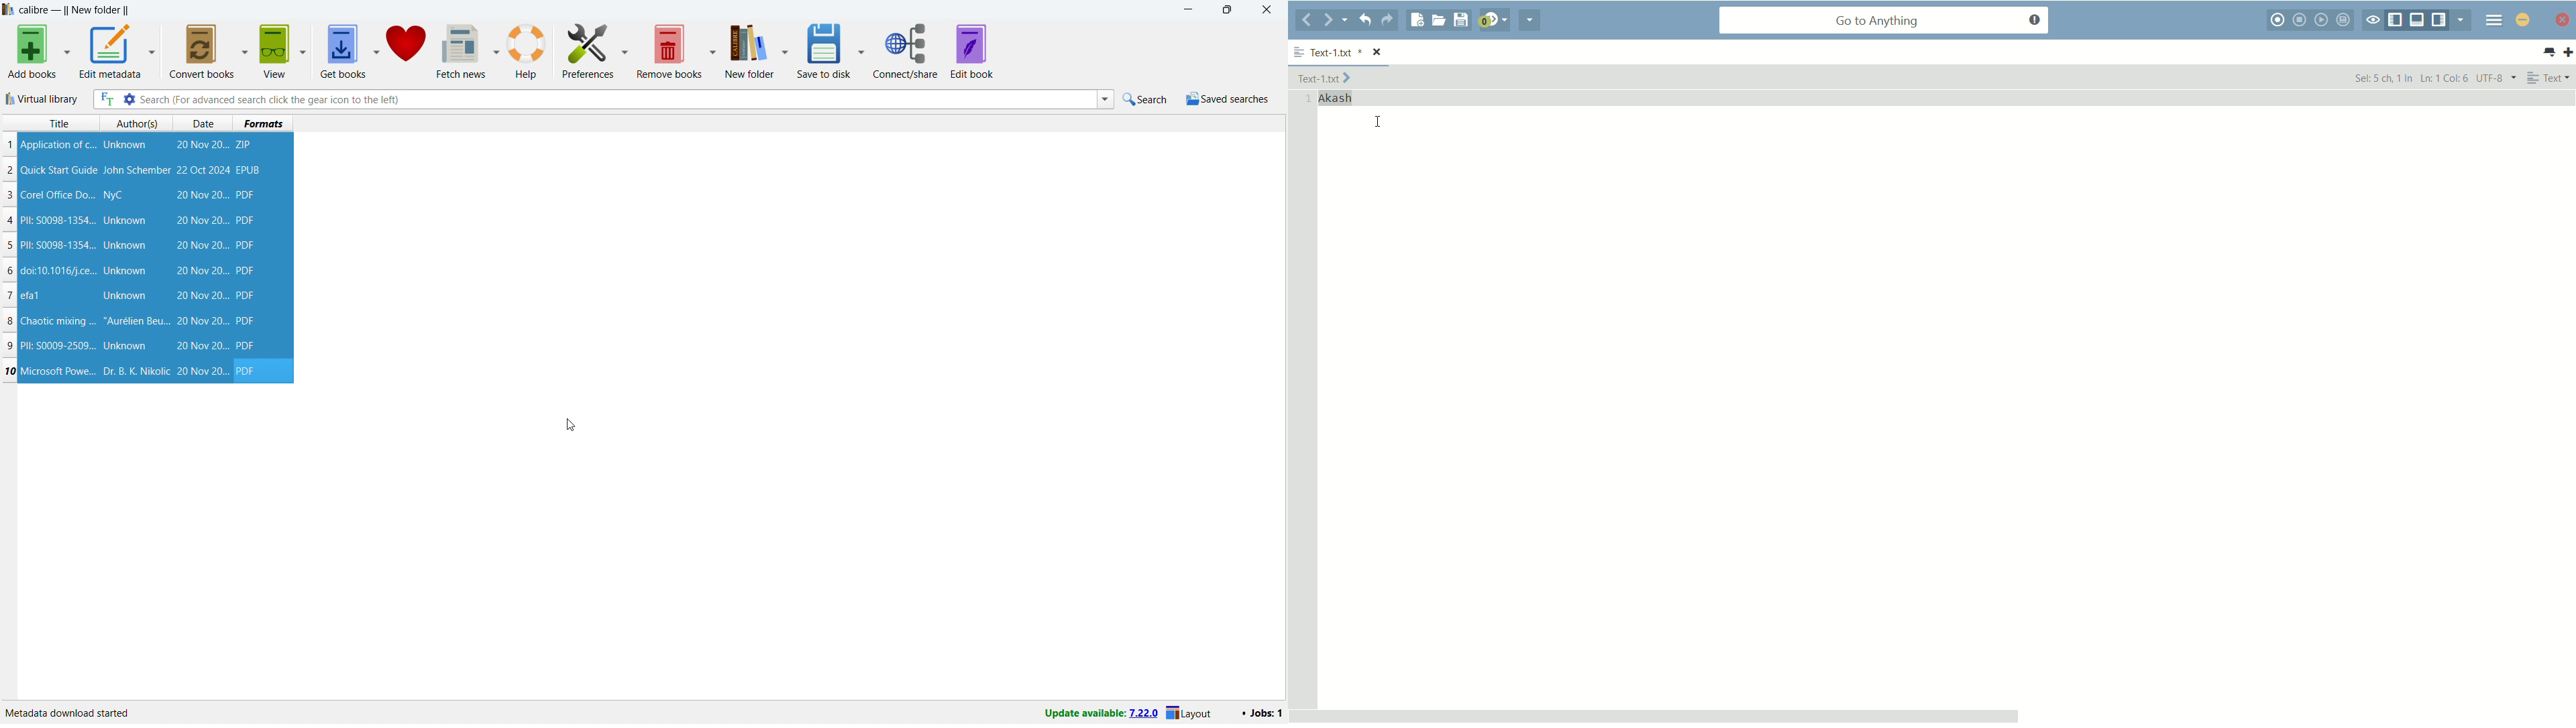  Describe the element at coordinates (1228, 99) in the screenshot. I see `saved searches` at that location.